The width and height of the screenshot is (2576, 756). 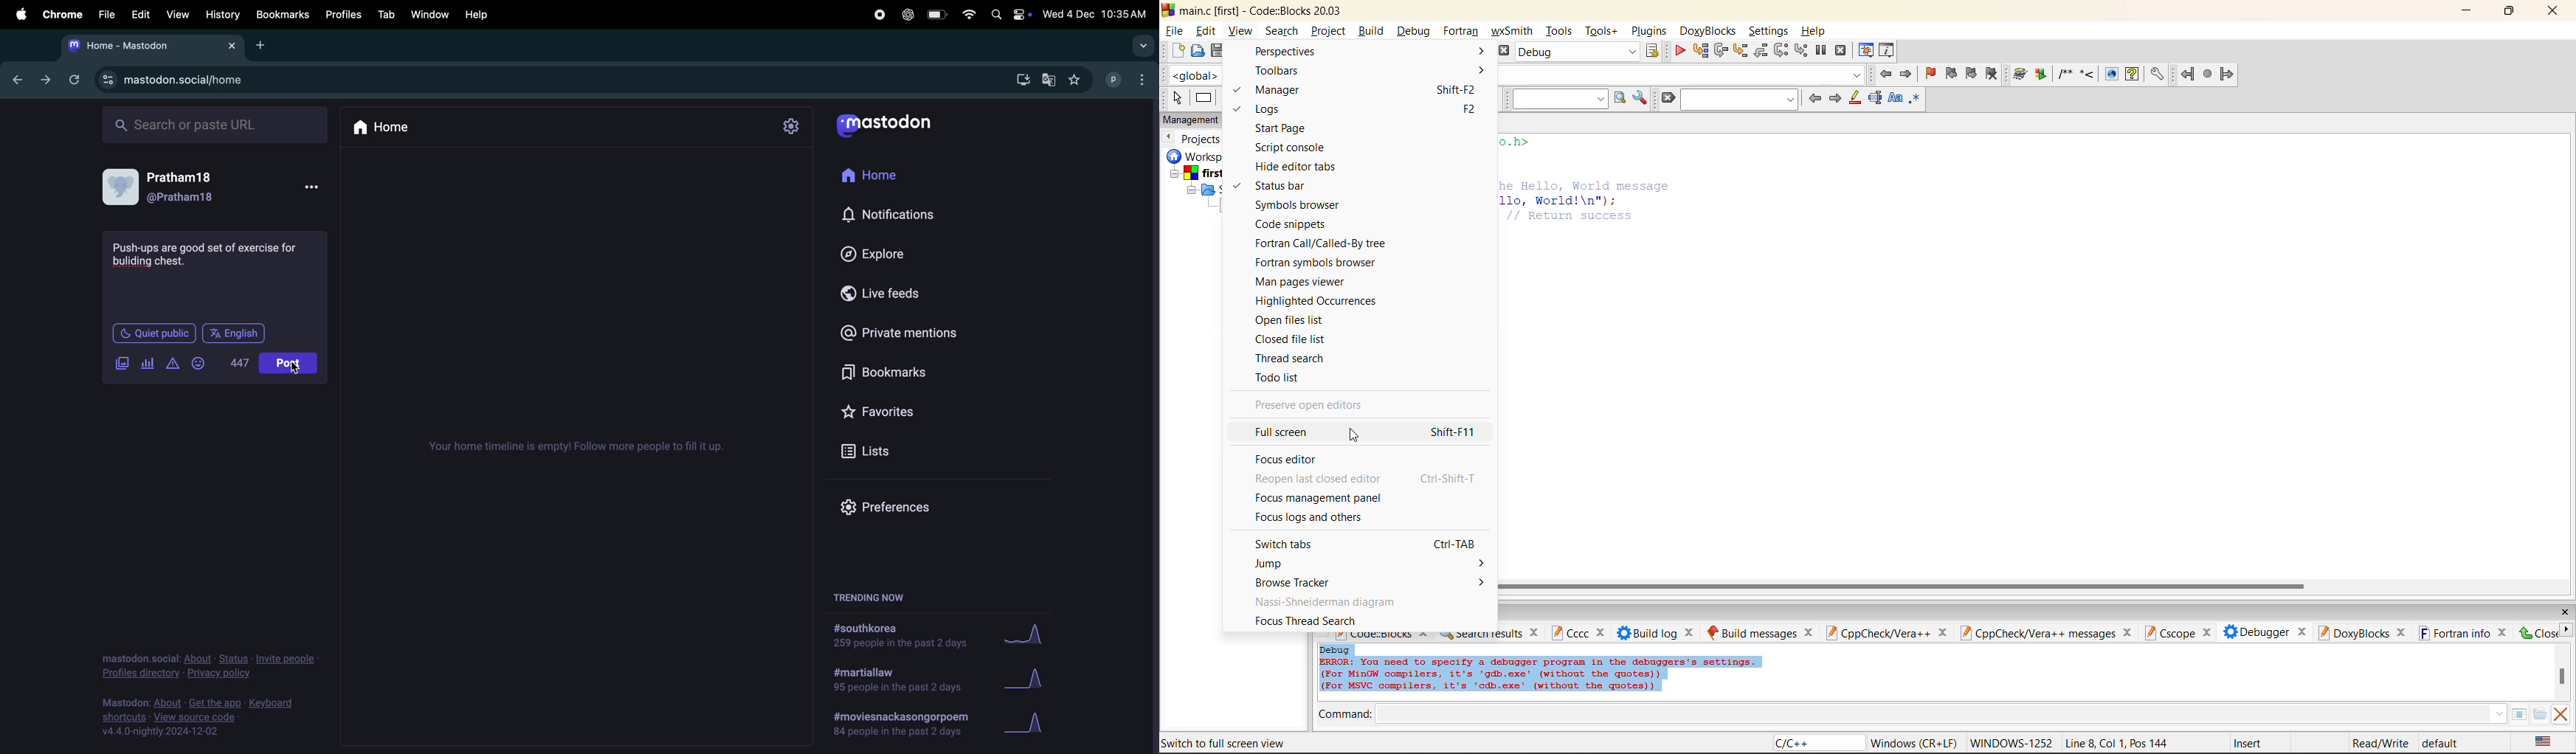 What do you see at coordinates (317, 187) in the screenshot?
I see `options` at bounding box center [317, 187].